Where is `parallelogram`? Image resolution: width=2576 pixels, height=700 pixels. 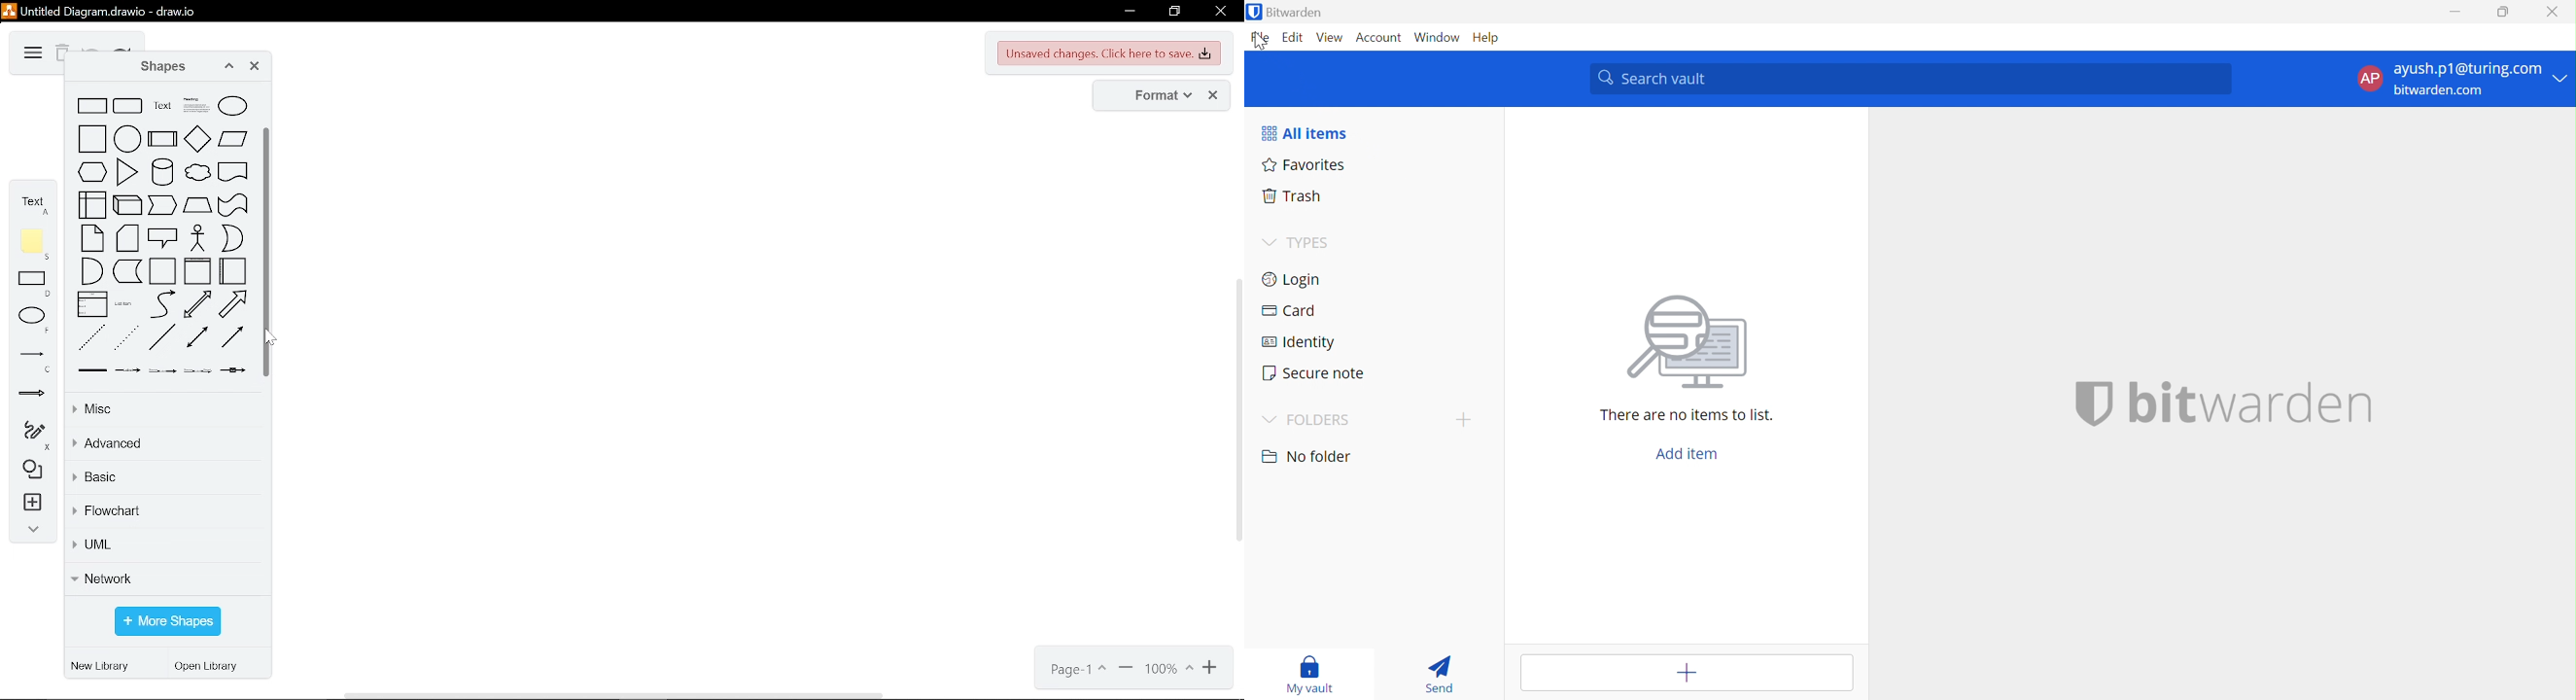
parallelogram is located at coordinates (233, 138).